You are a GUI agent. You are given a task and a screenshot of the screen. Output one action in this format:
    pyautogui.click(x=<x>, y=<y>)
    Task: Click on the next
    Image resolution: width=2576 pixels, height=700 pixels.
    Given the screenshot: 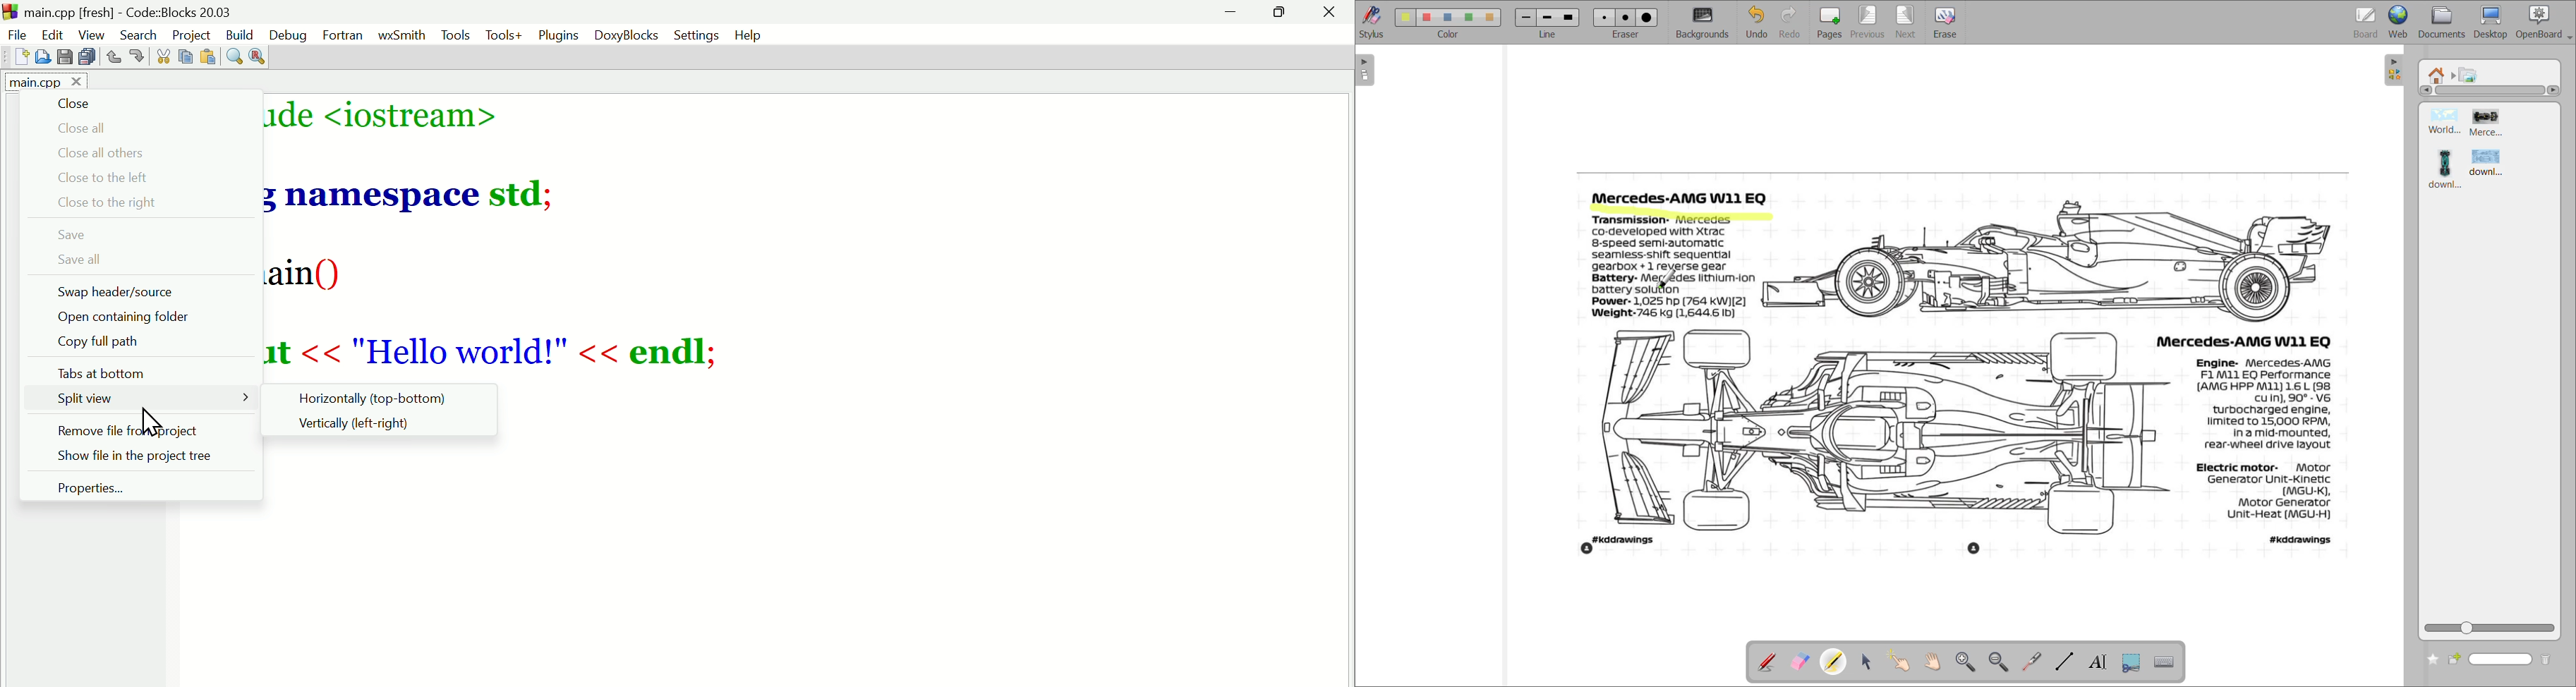 What is the action you would take?
    pyautogui.click(x=1907, y=21)
    